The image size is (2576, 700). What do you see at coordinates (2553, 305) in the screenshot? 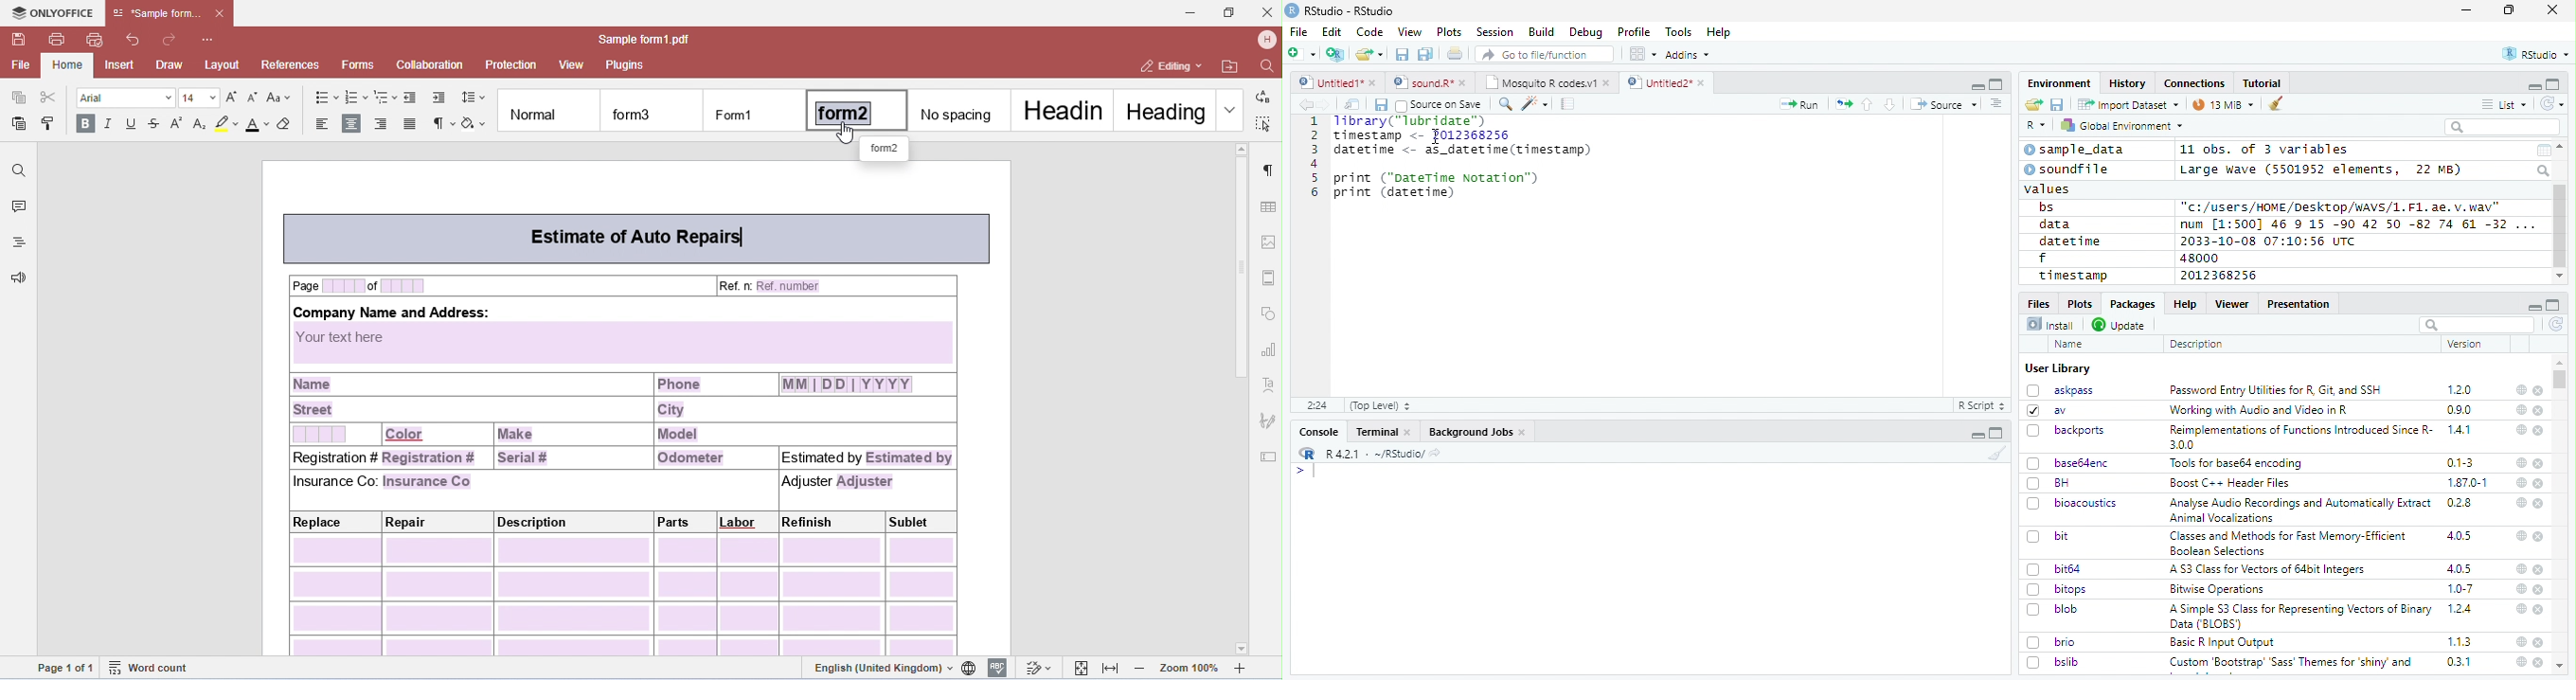
I see `full screen` at bounding box center [2553, 305].